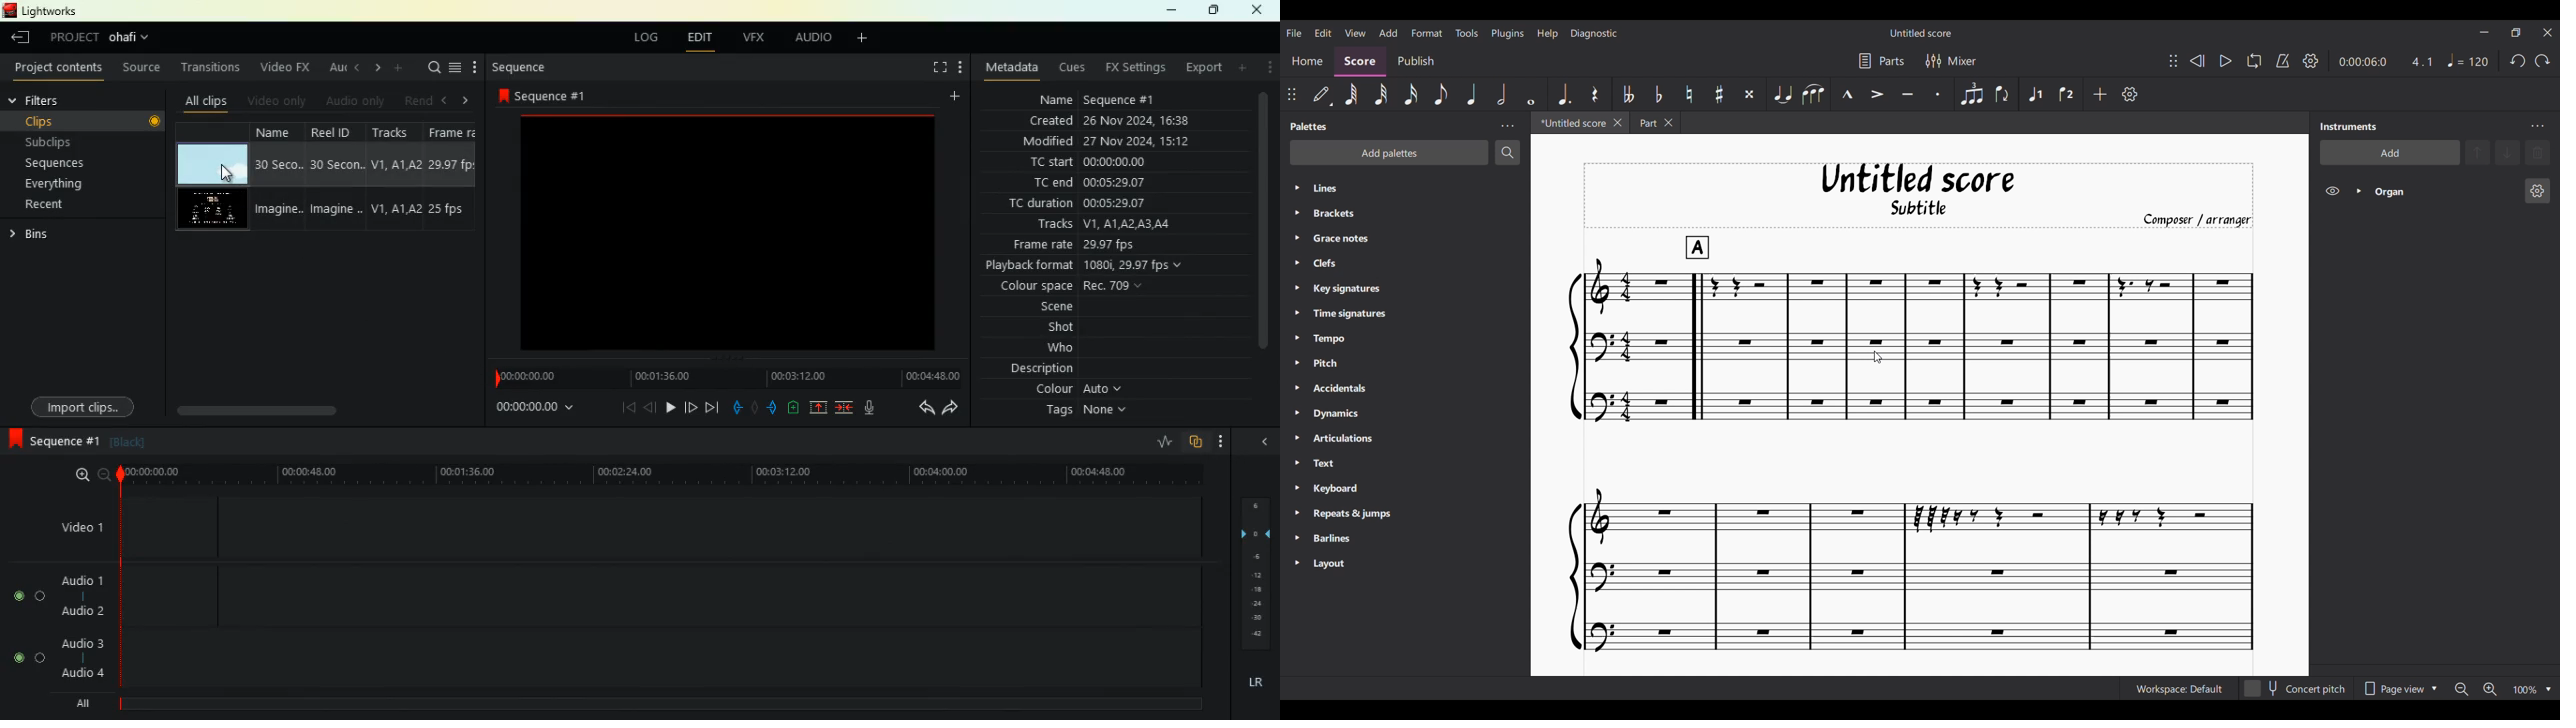  Describe the element at coordinates (1307, 61) in the screenshot. I see `Home section` at that location.